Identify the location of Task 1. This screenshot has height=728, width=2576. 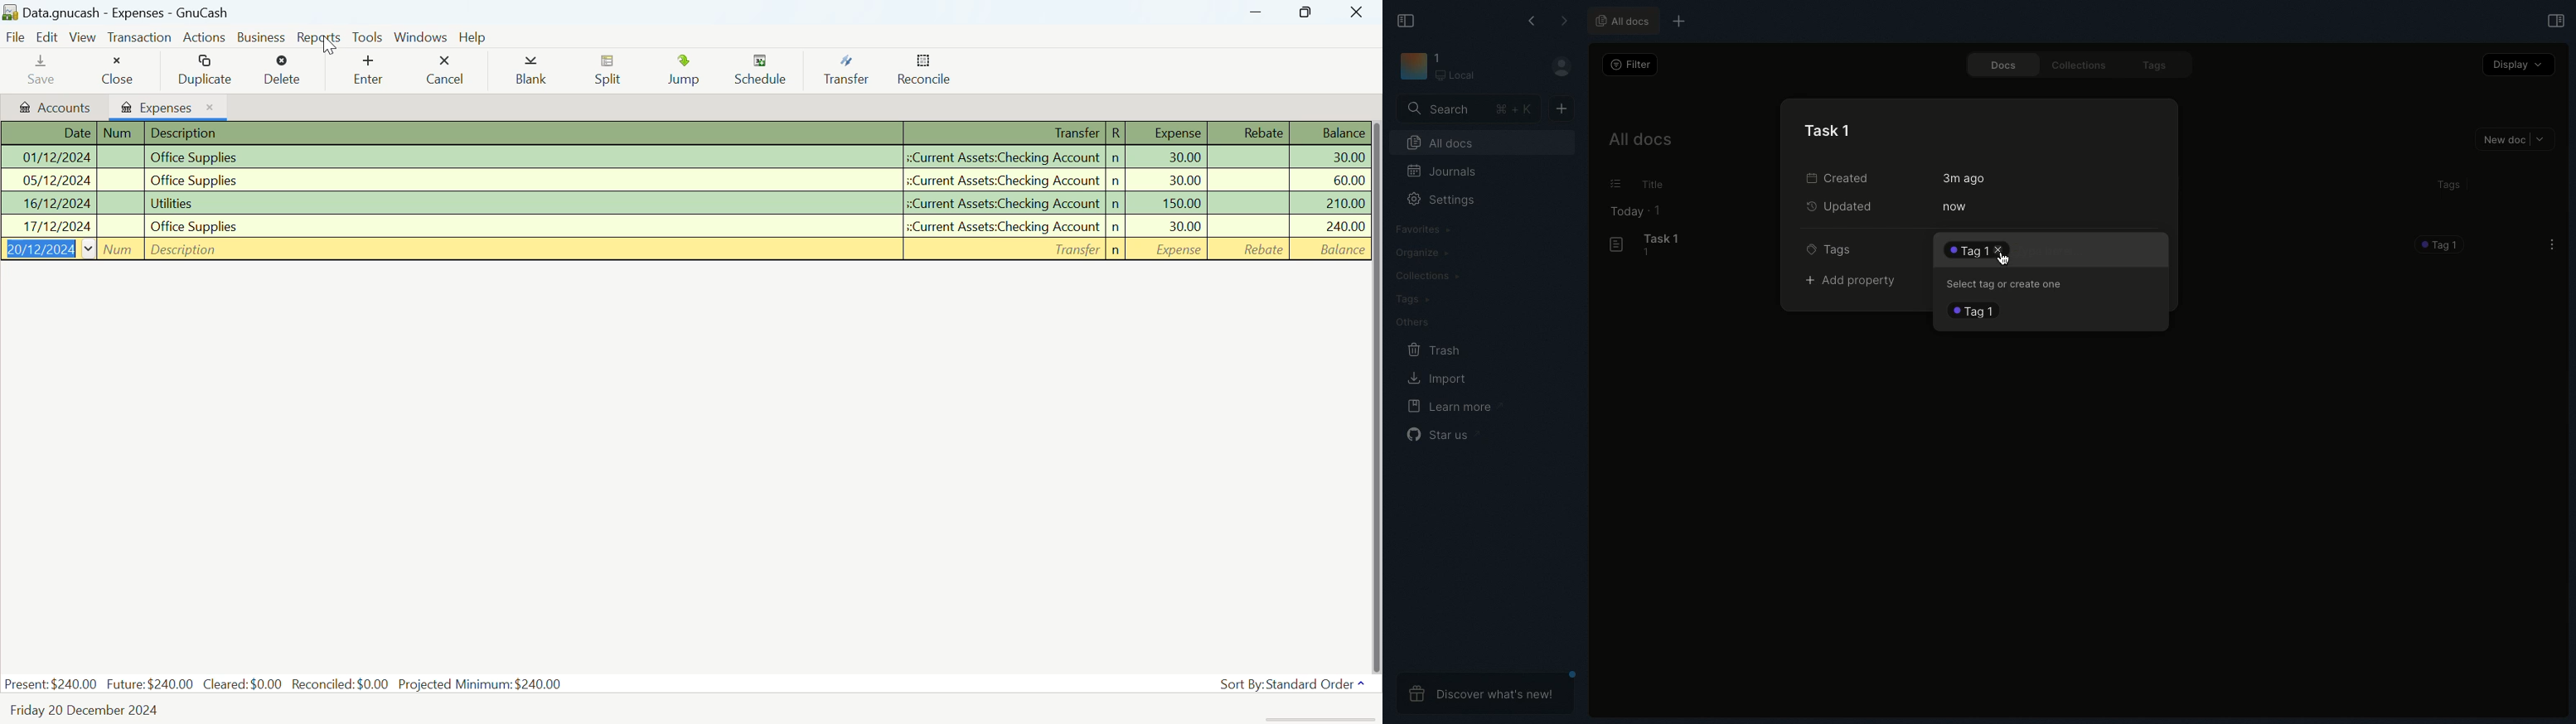
(1830, 129).